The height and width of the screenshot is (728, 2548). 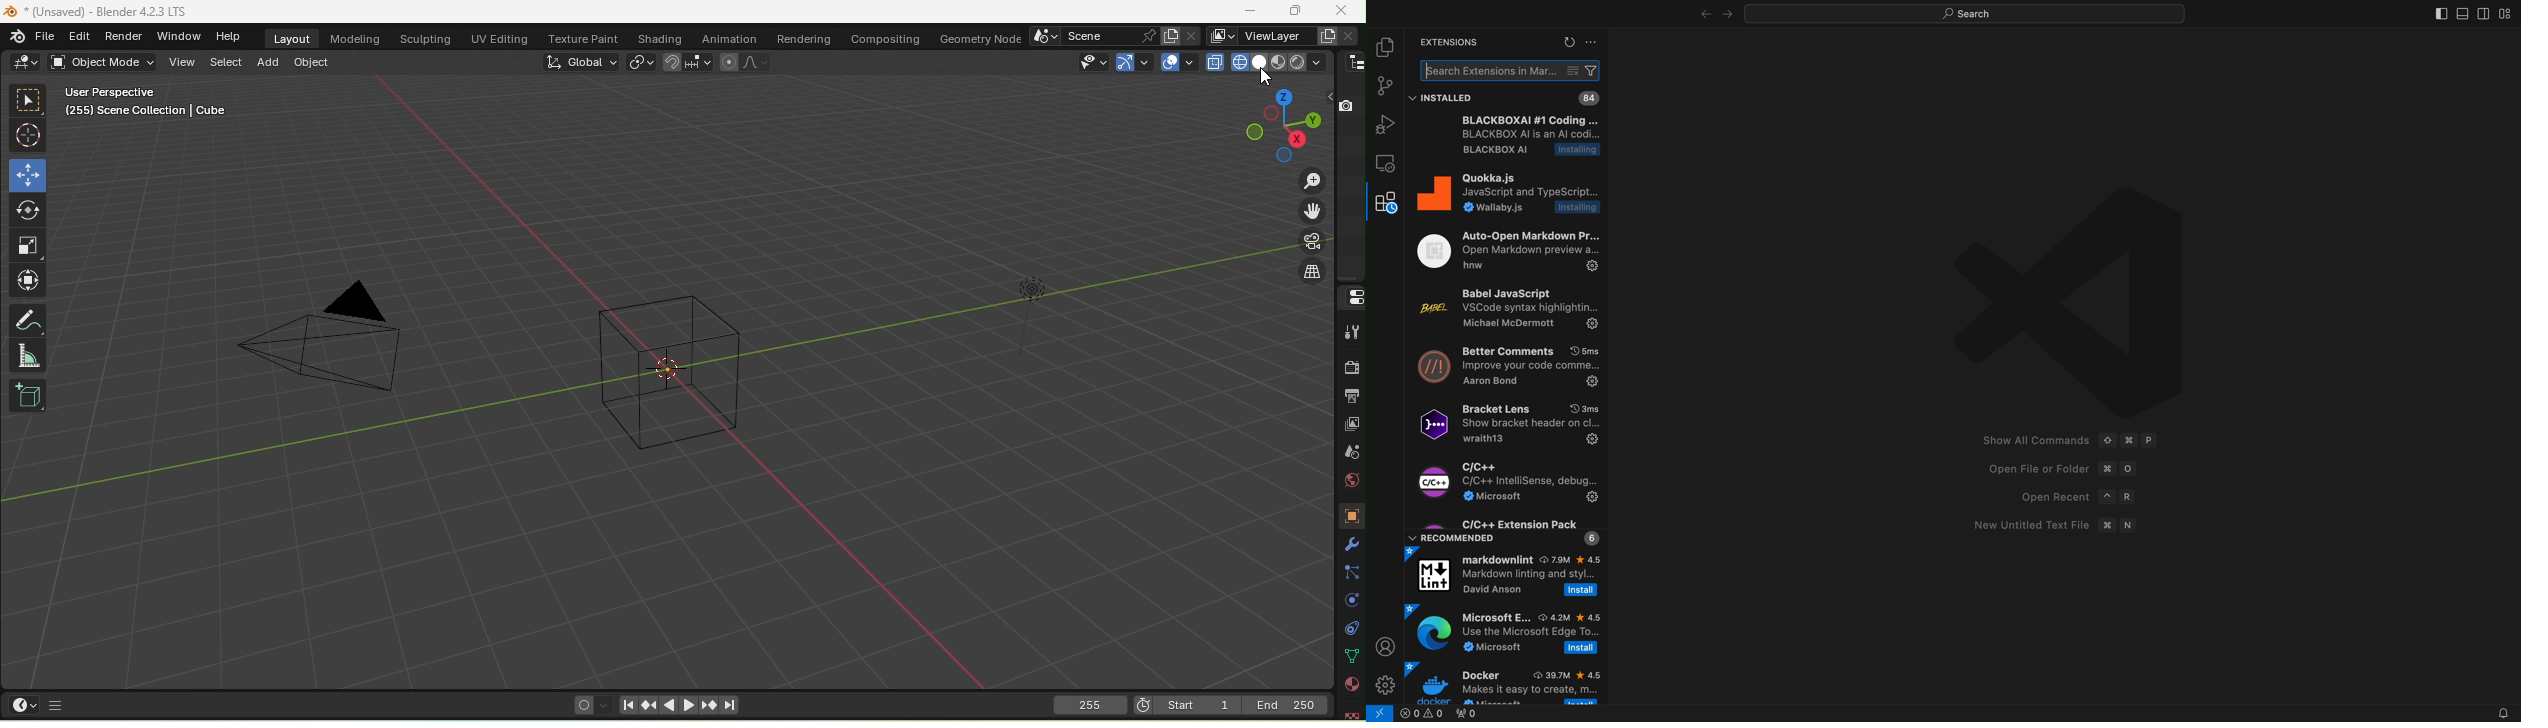 I want to click on Rotate the view, so click(x=1253, y=133).